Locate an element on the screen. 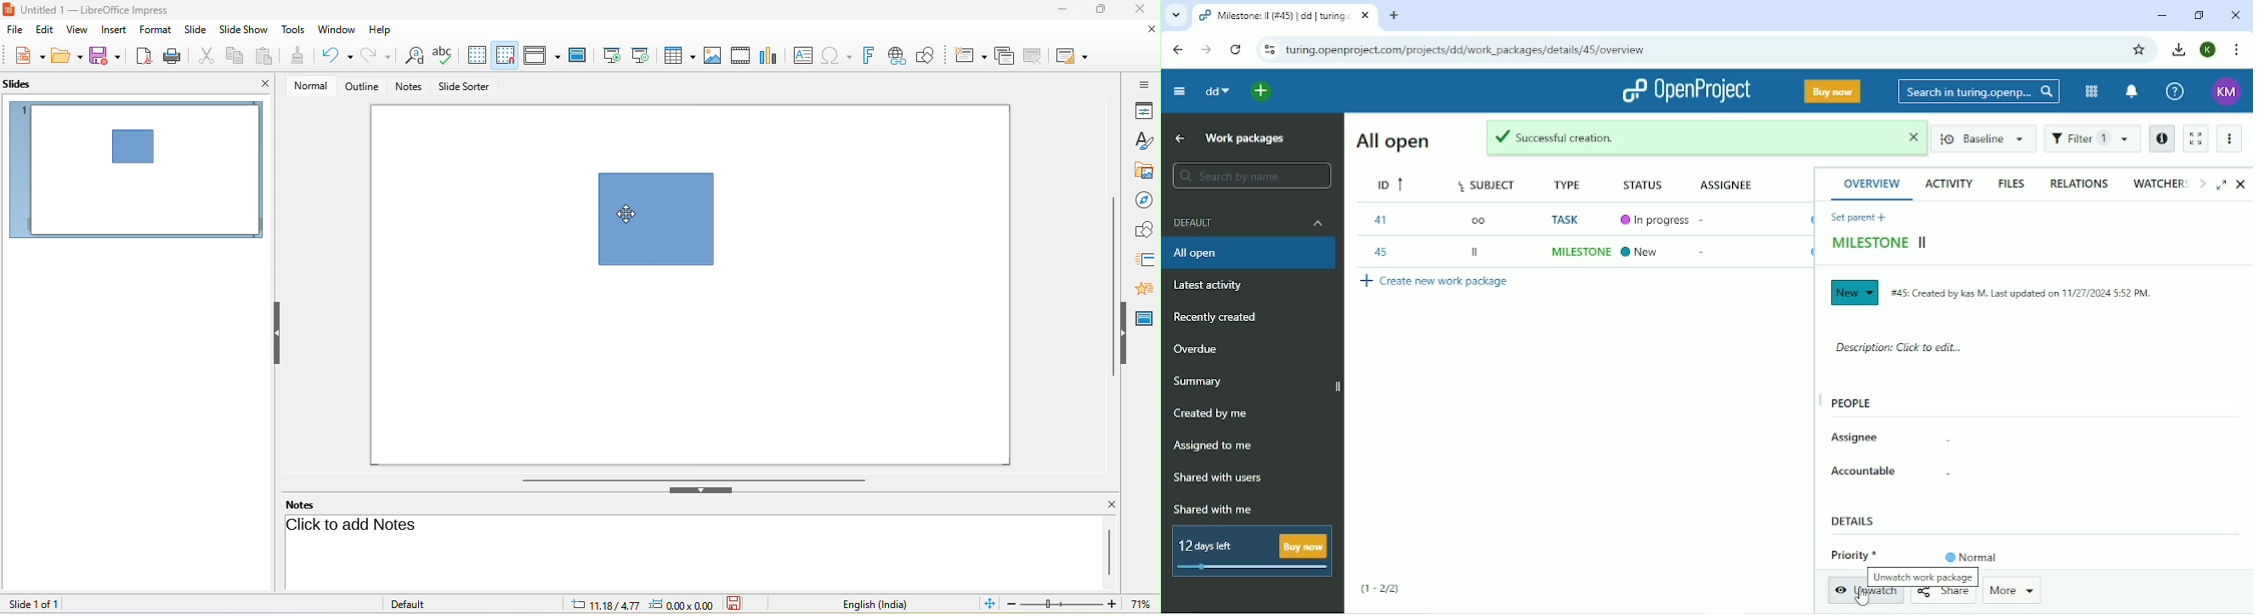 The image size is (2268, 616). Filter 1 is located at coordinates (2092, 139).